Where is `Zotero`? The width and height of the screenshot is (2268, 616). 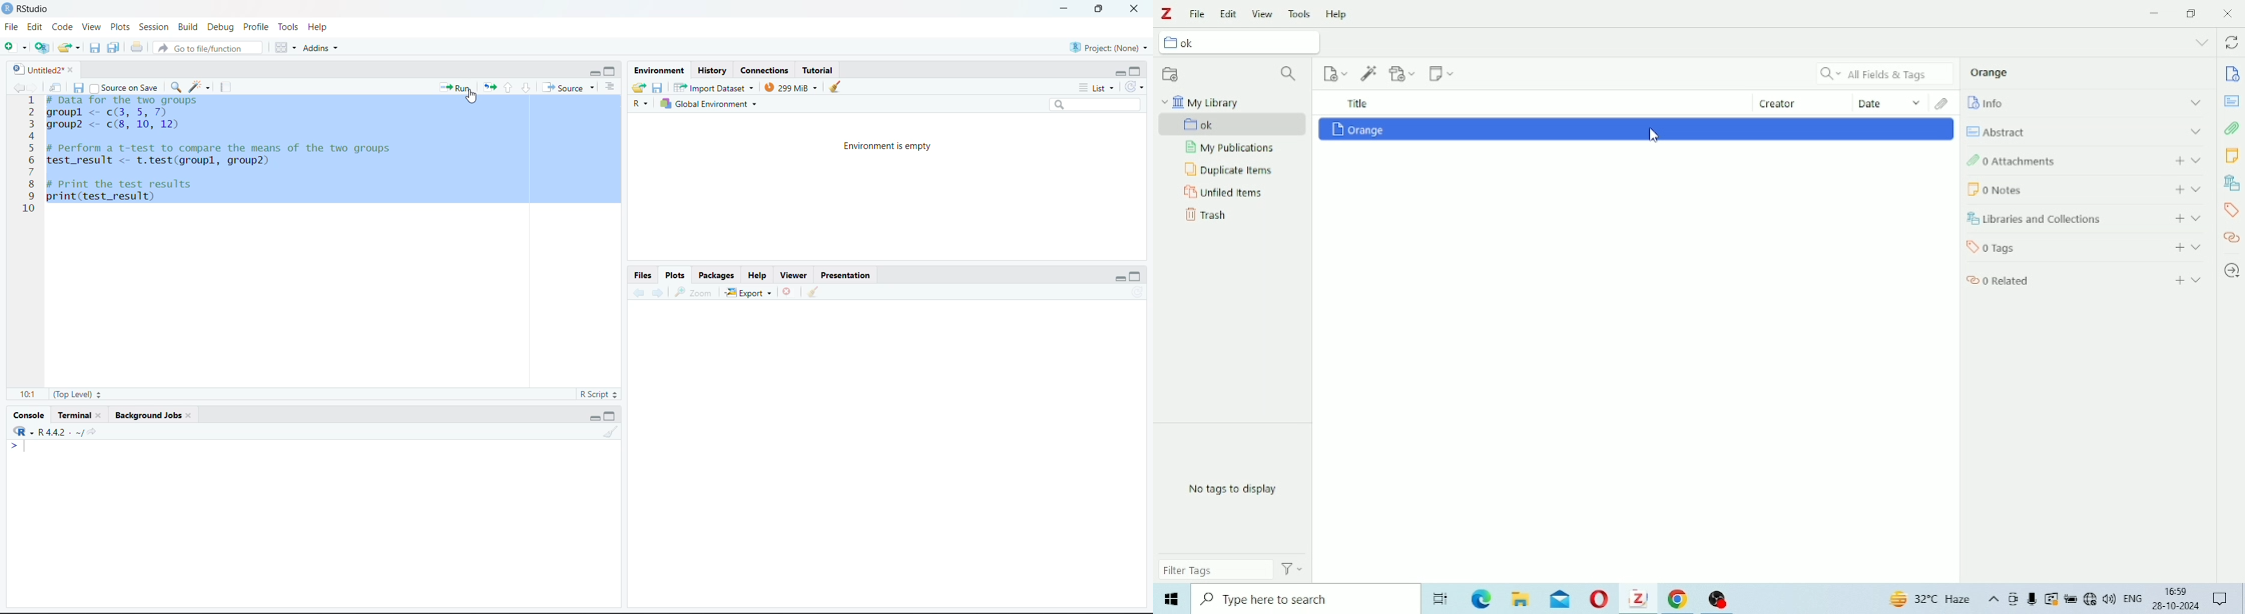
Zotero is located at coordinates (1638, 598).